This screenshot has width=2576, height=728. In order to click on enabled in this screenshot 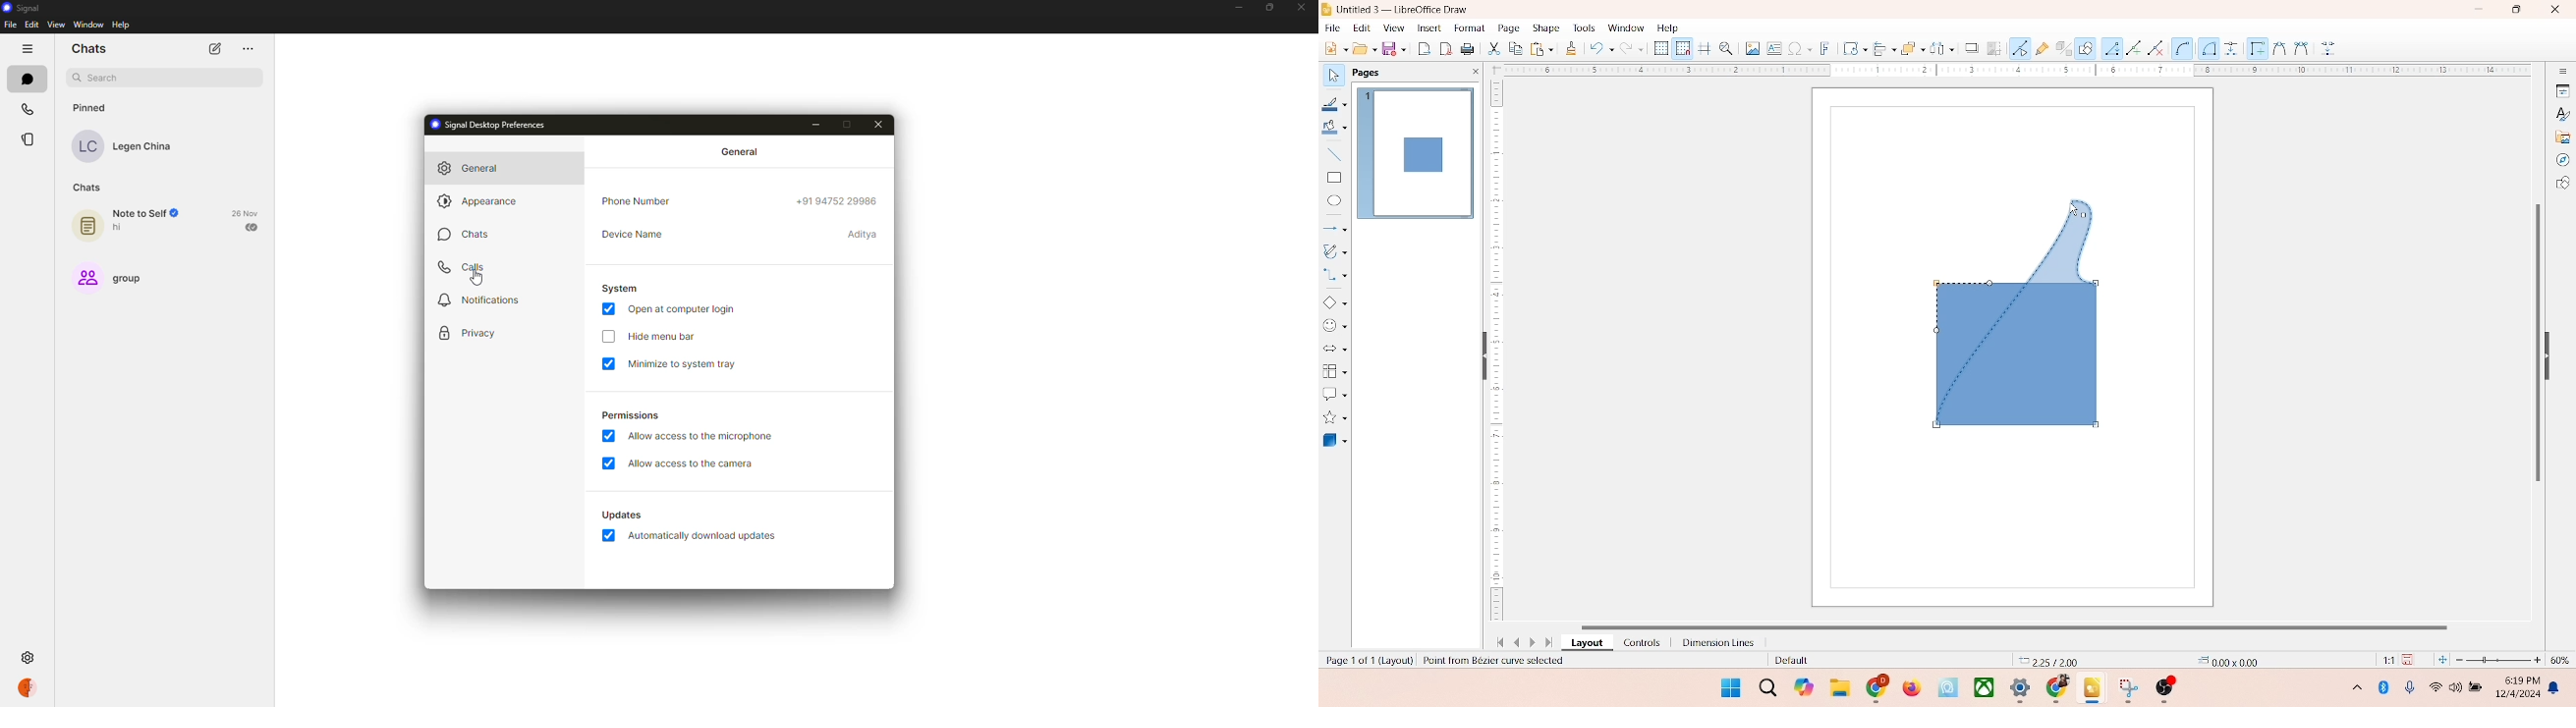, I will do `click(611, 464)`.